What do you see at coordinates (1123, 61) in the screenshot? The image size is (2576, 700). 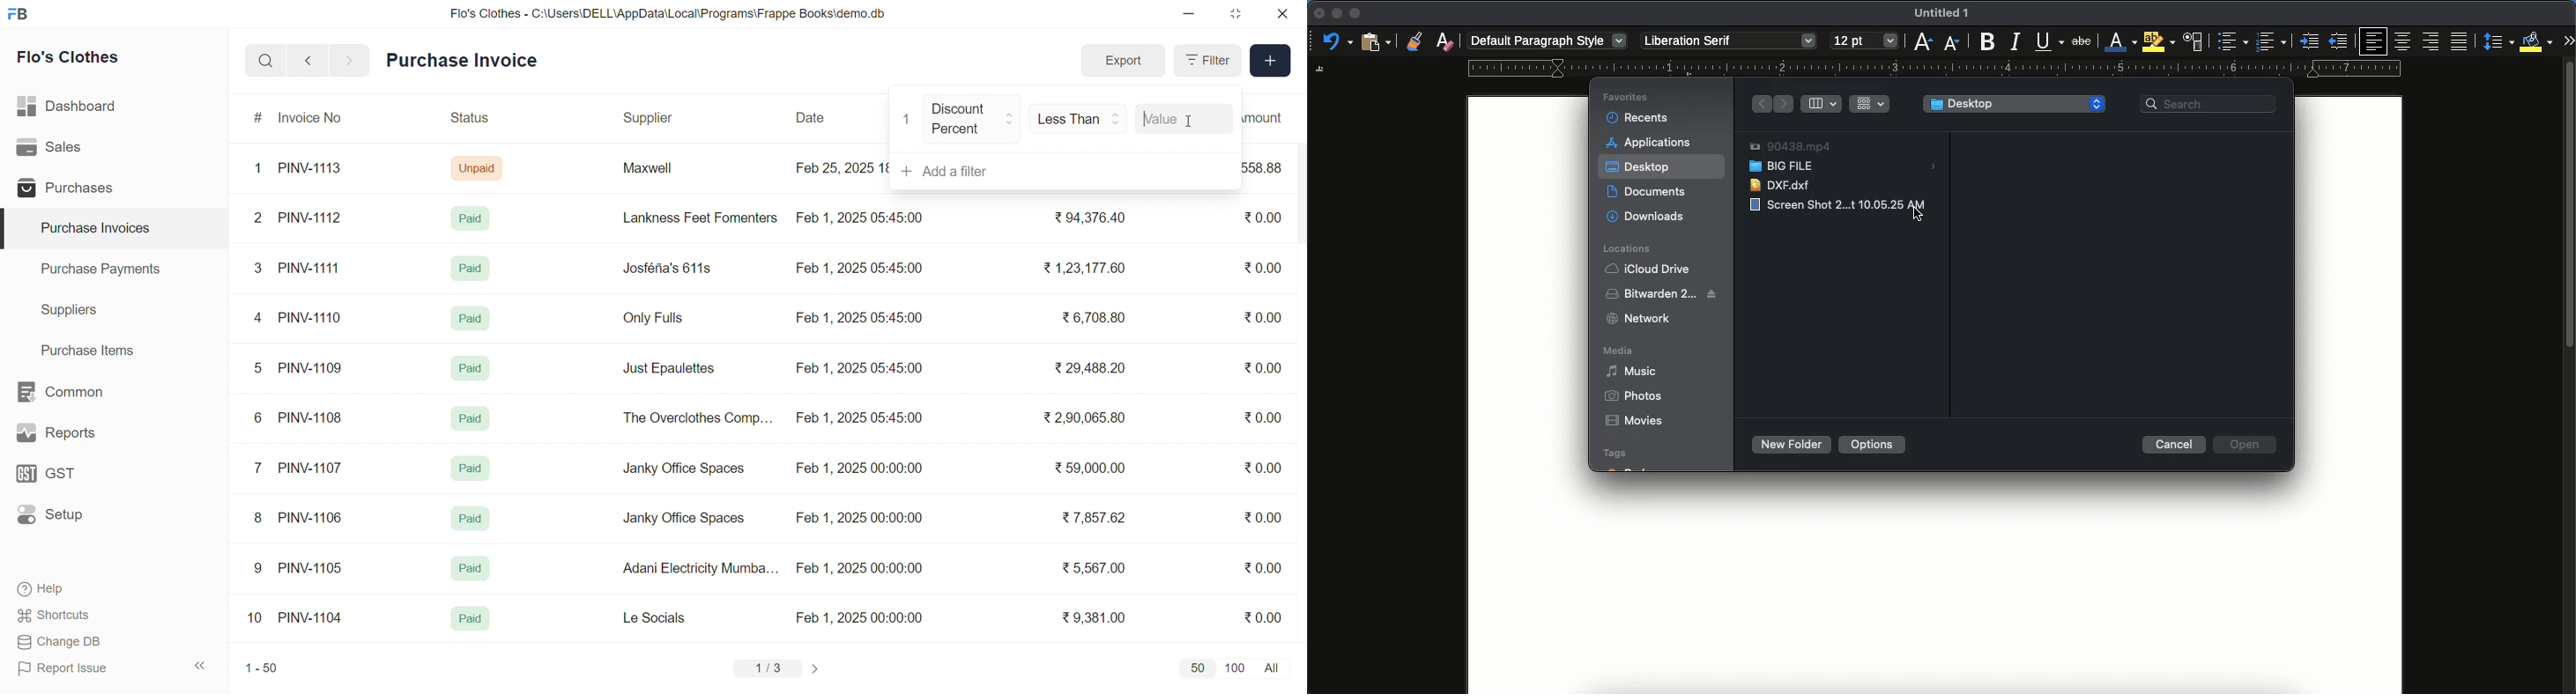 I see `Export` at bounding box center [1123, 61].